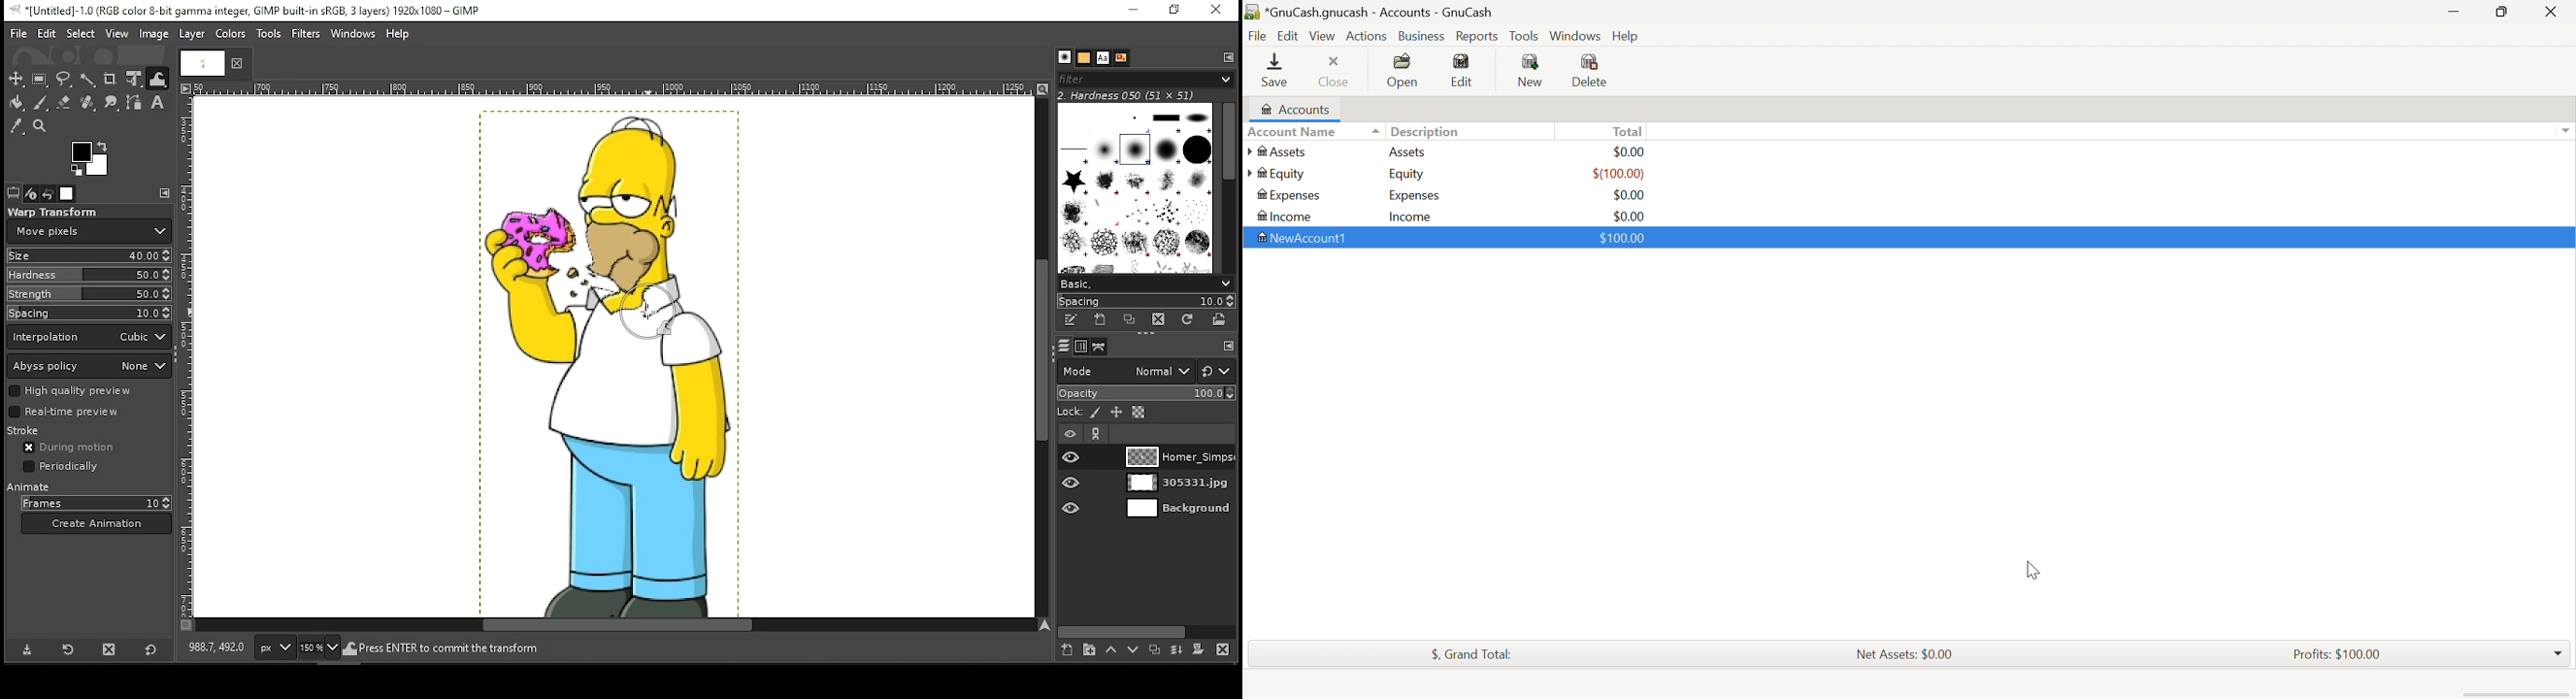 Image resolution: width=2576 pixels, height=700 pixels. What do you see at coordinates (1633, 151) in the screenshot?
I see `$0.00` at bounding box center [1633, 151].